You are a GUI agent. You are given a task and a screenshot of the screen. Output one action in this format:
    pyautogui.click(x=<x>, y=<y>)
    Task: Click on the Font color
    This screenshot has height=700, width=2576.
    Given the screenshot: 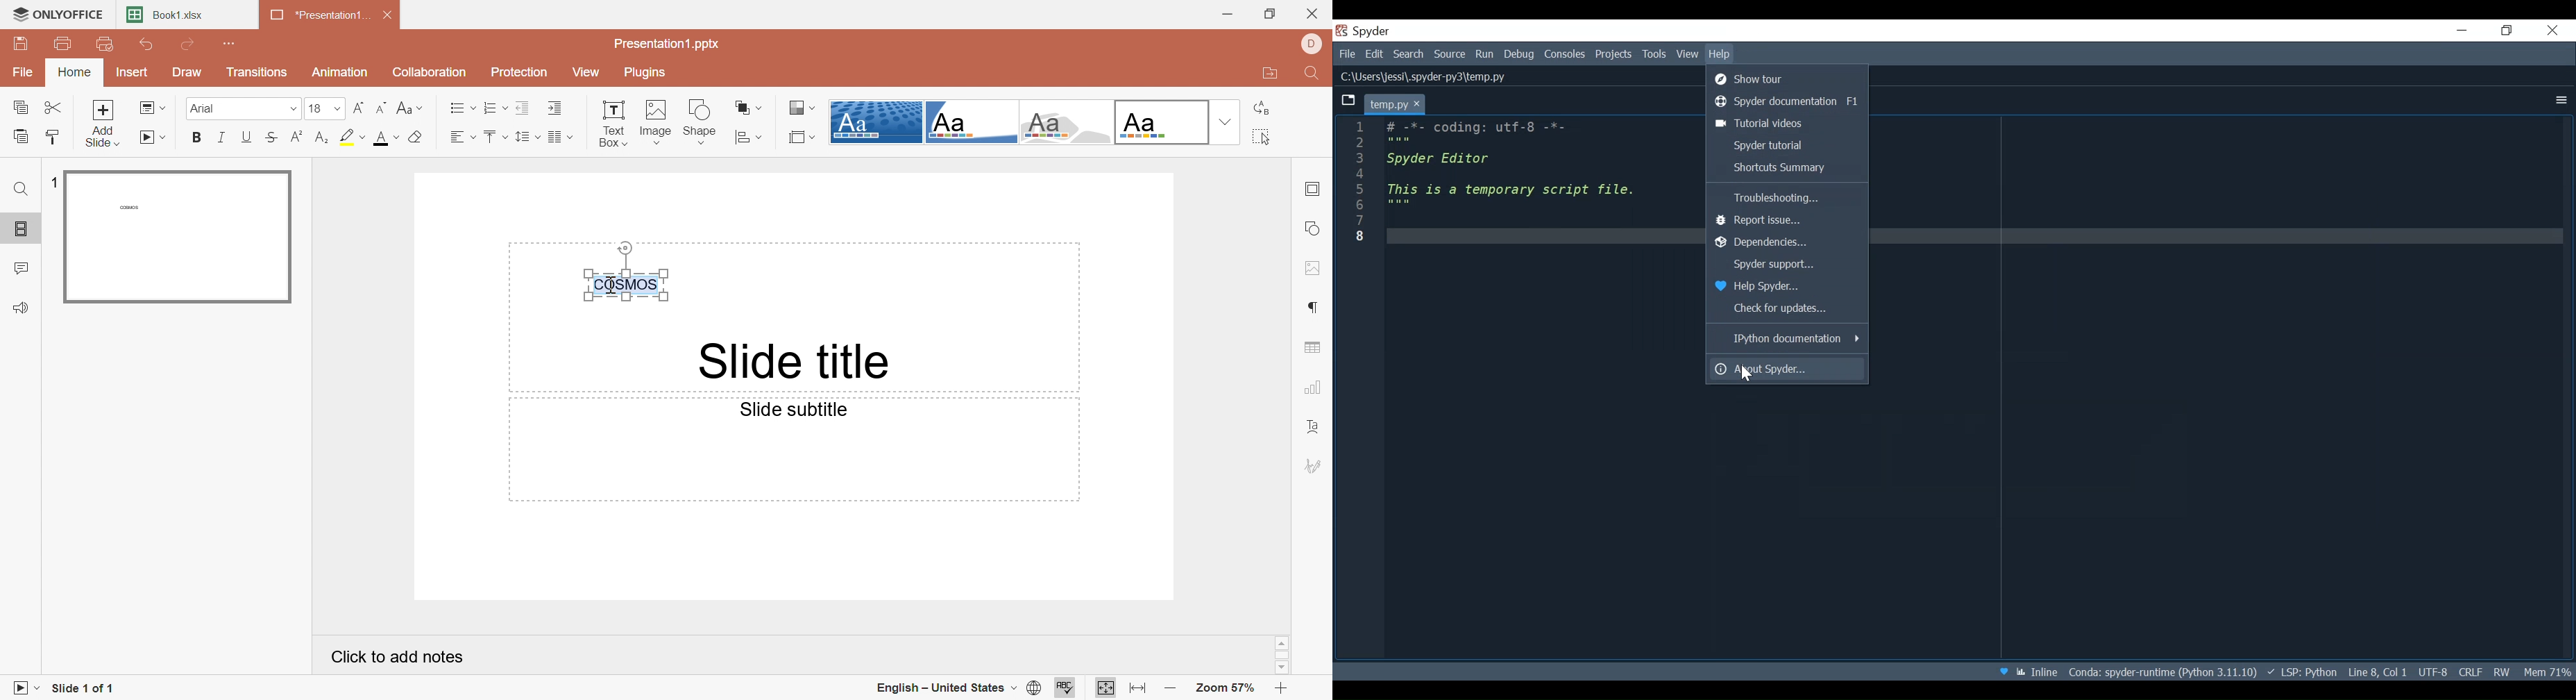 What is the action you would take?
    pyautogui.click(x=386, y=140)
    